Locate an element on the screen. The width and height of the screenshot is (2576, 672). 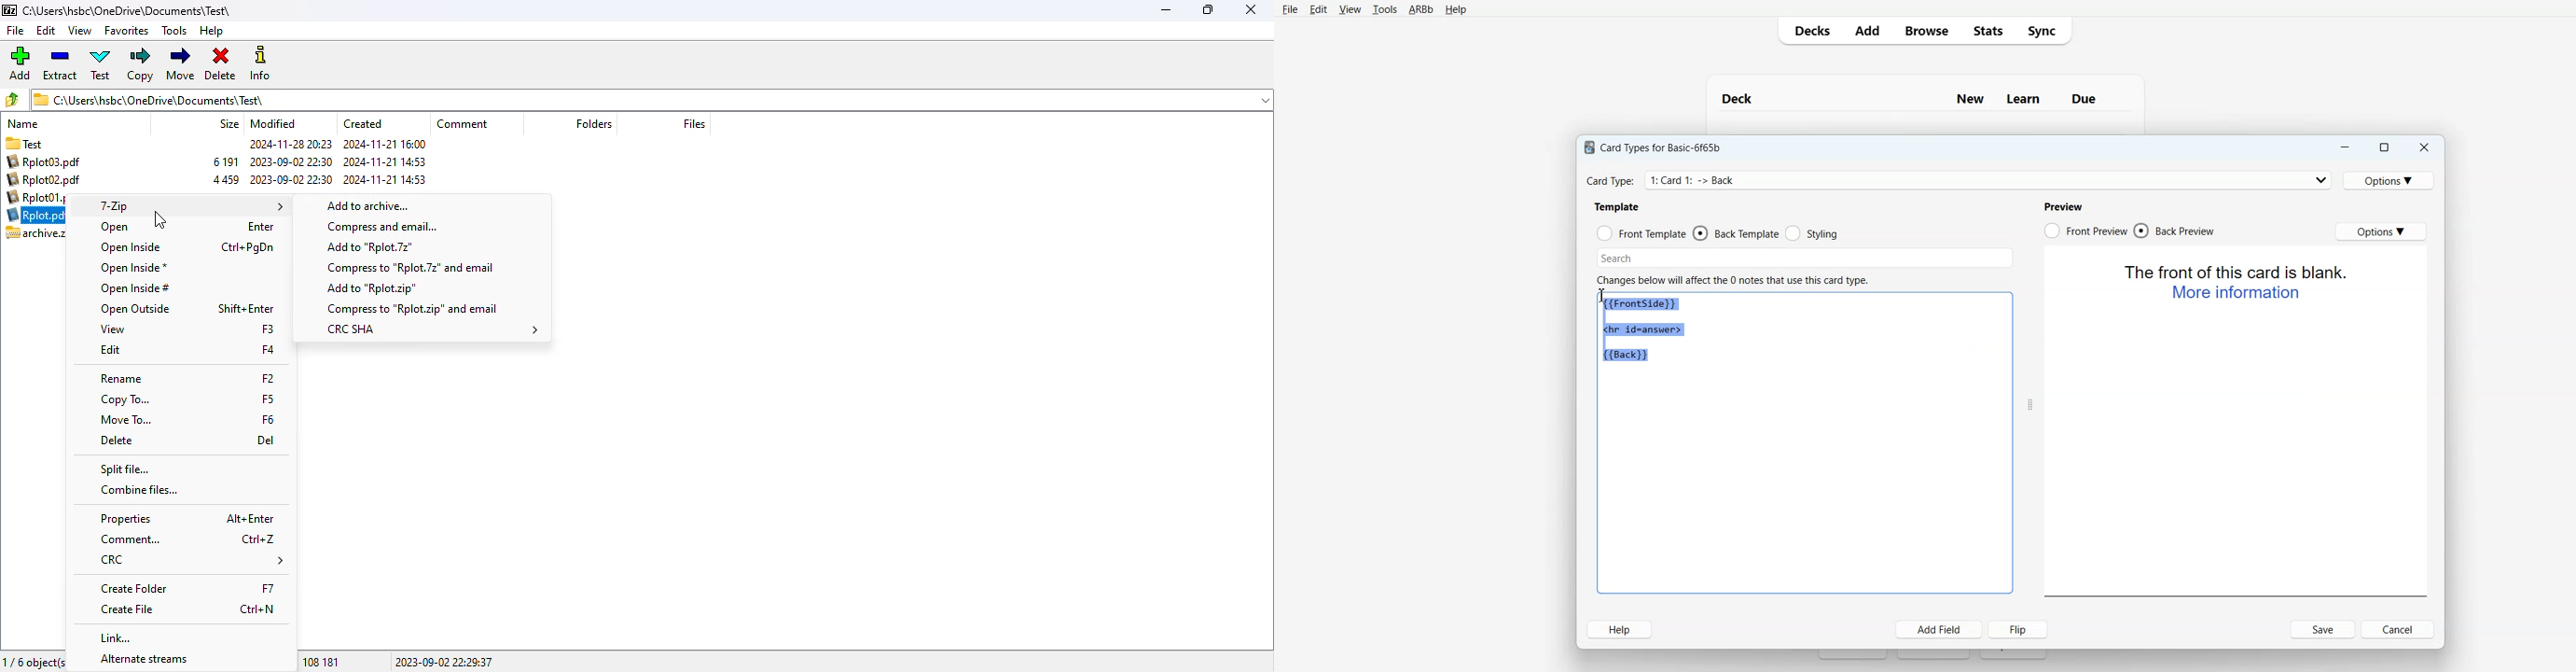
add to .zip file is located at coordinates (373, 289).